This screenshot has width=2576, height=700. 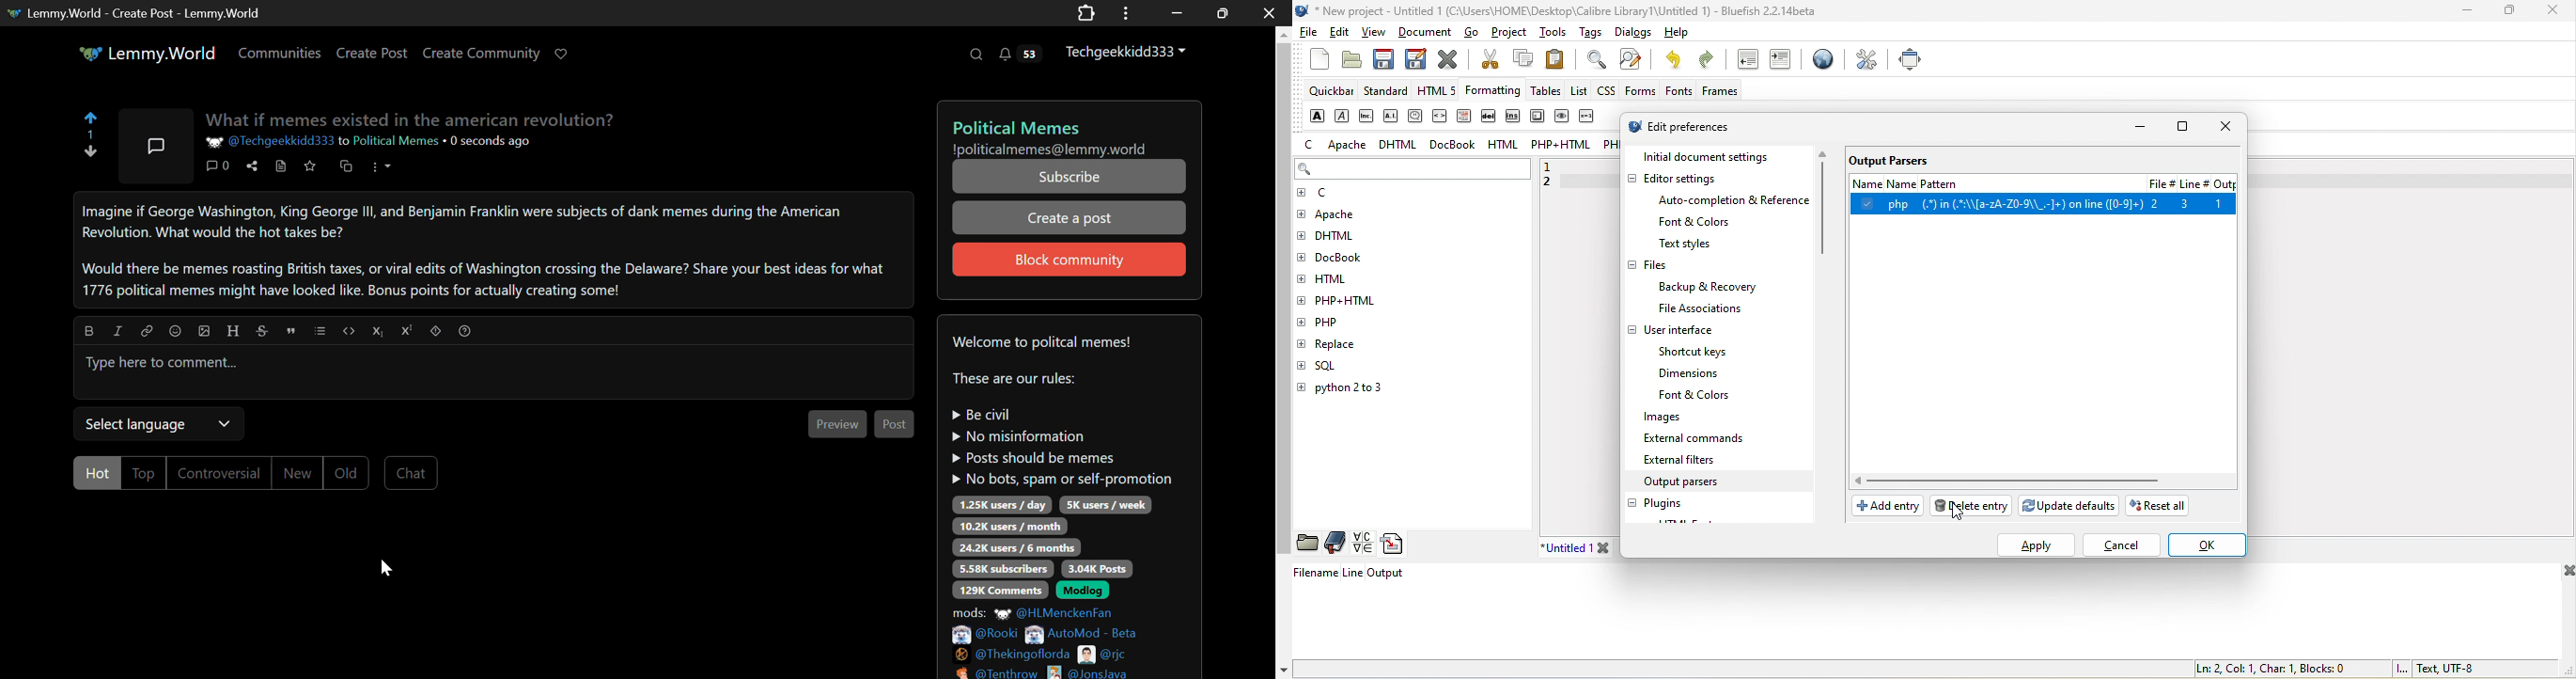 What do you see at coordinates (1477, 35) in the screenshot?
I see `go` at bounding box center [1477, 35].